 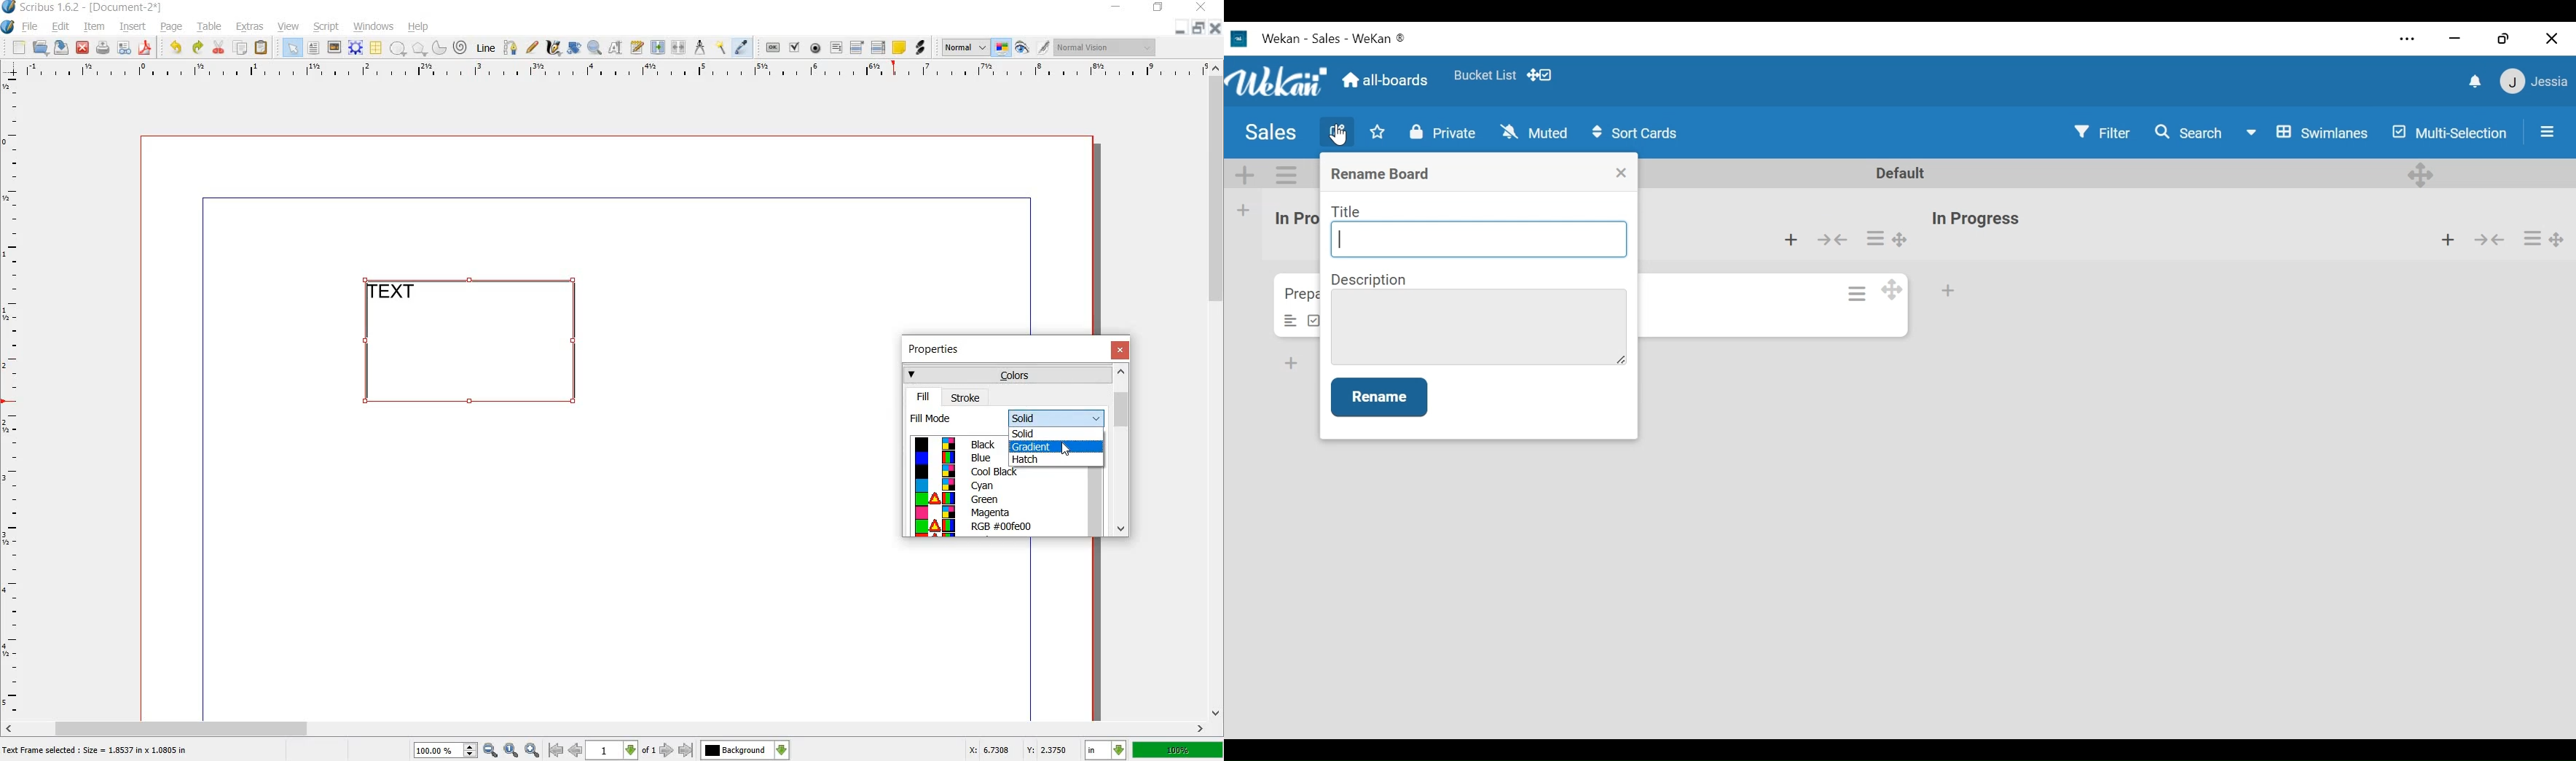 What do you see at coordinates (532, 47) in the screenshot?
I see `freehand line` at bounding box center [532, 47].